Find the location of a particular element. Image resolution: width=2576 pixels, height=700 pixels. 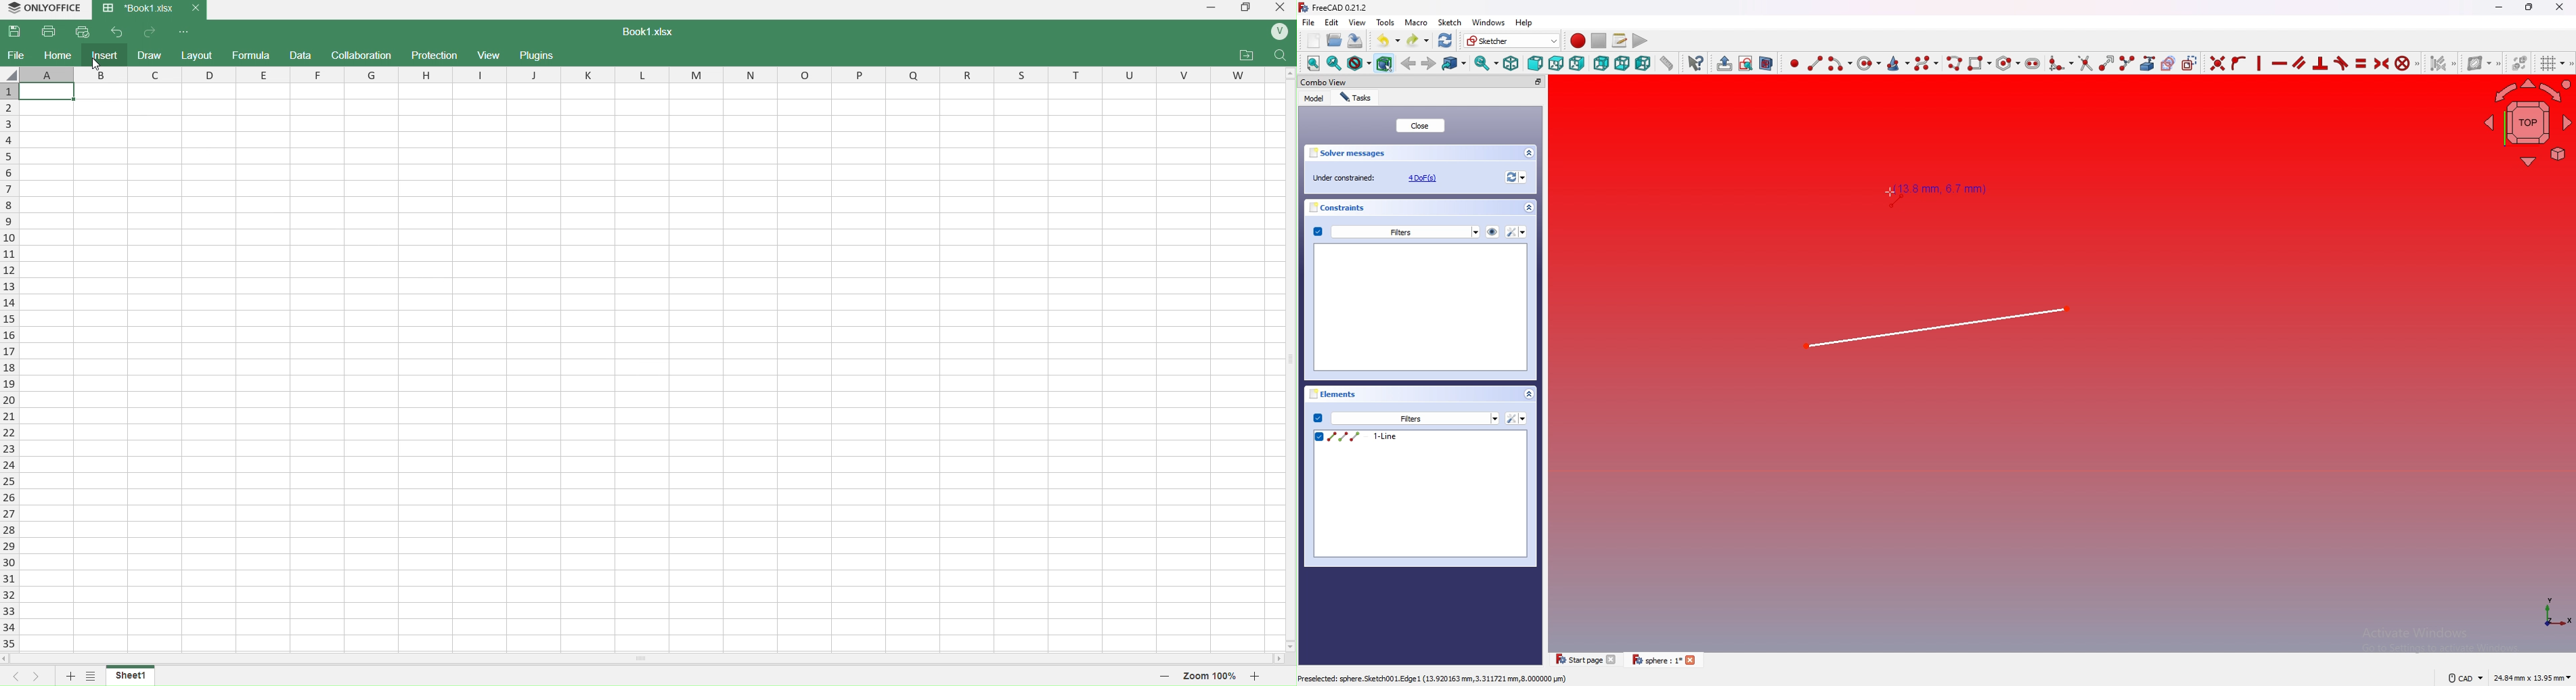

back is located at coordinates (118, 31).